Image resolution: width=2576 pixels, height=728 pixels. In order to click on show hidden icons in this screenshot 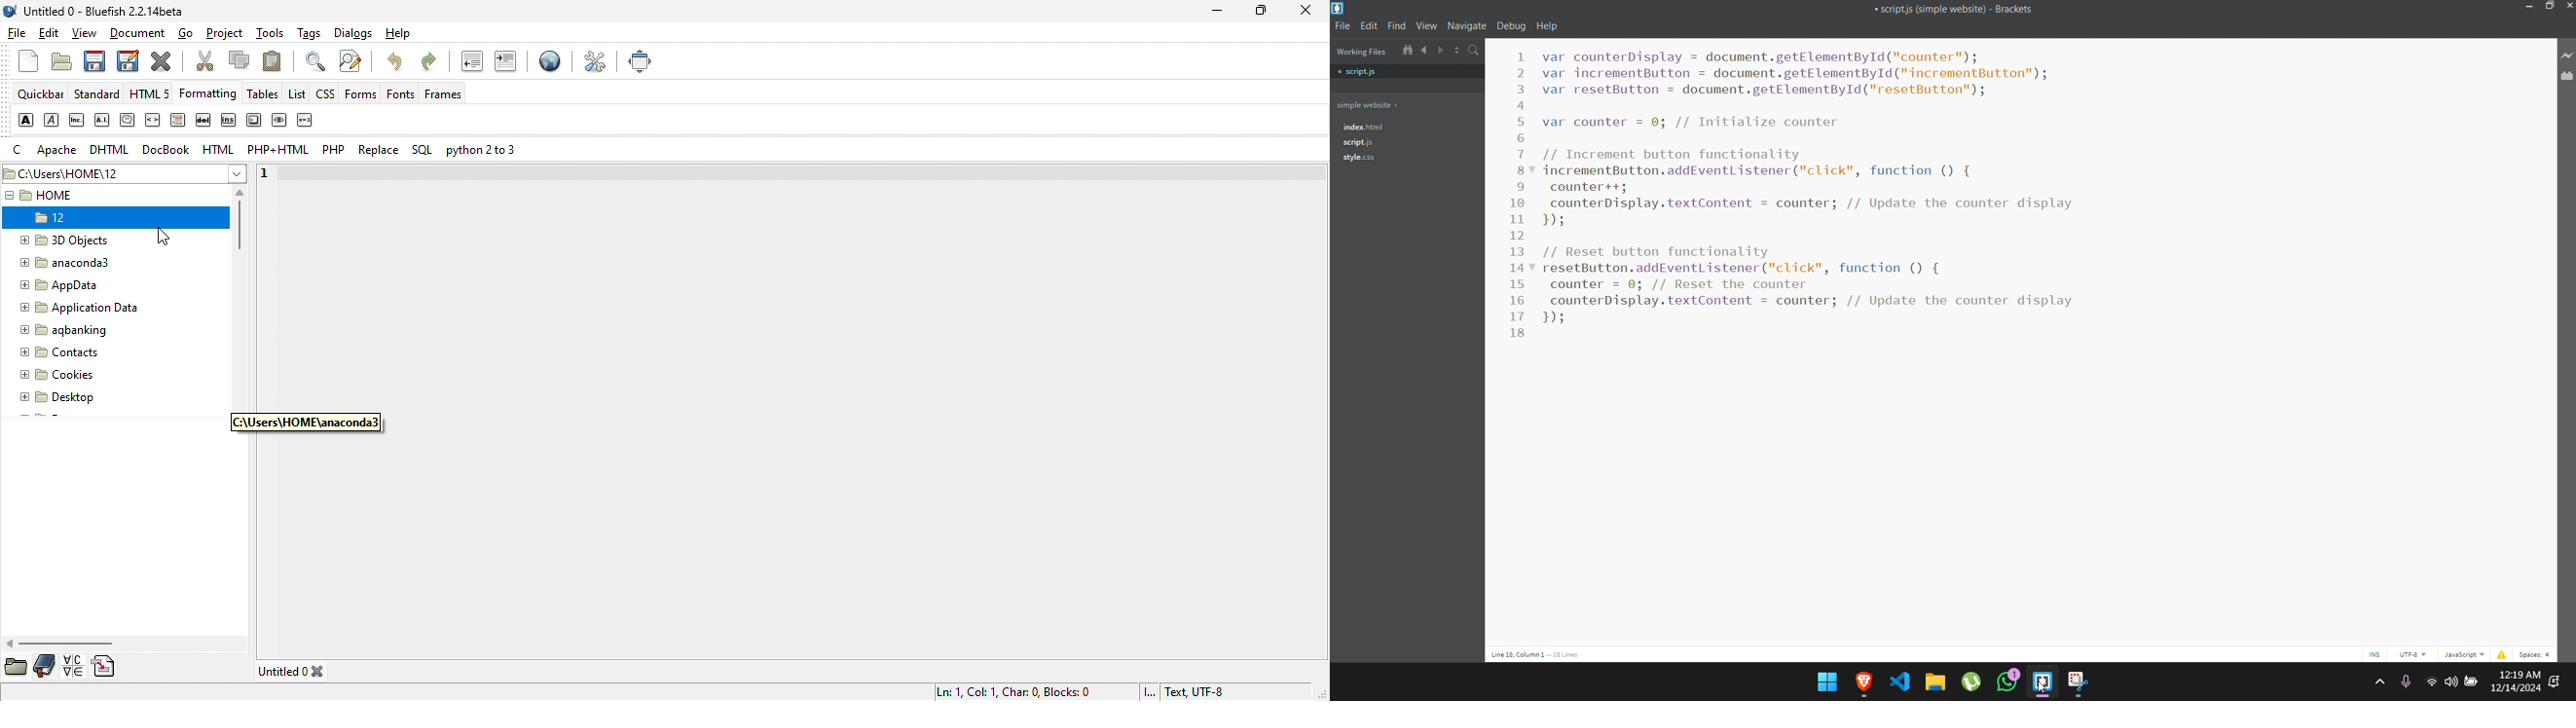, I will do `click(2379, 682)`.